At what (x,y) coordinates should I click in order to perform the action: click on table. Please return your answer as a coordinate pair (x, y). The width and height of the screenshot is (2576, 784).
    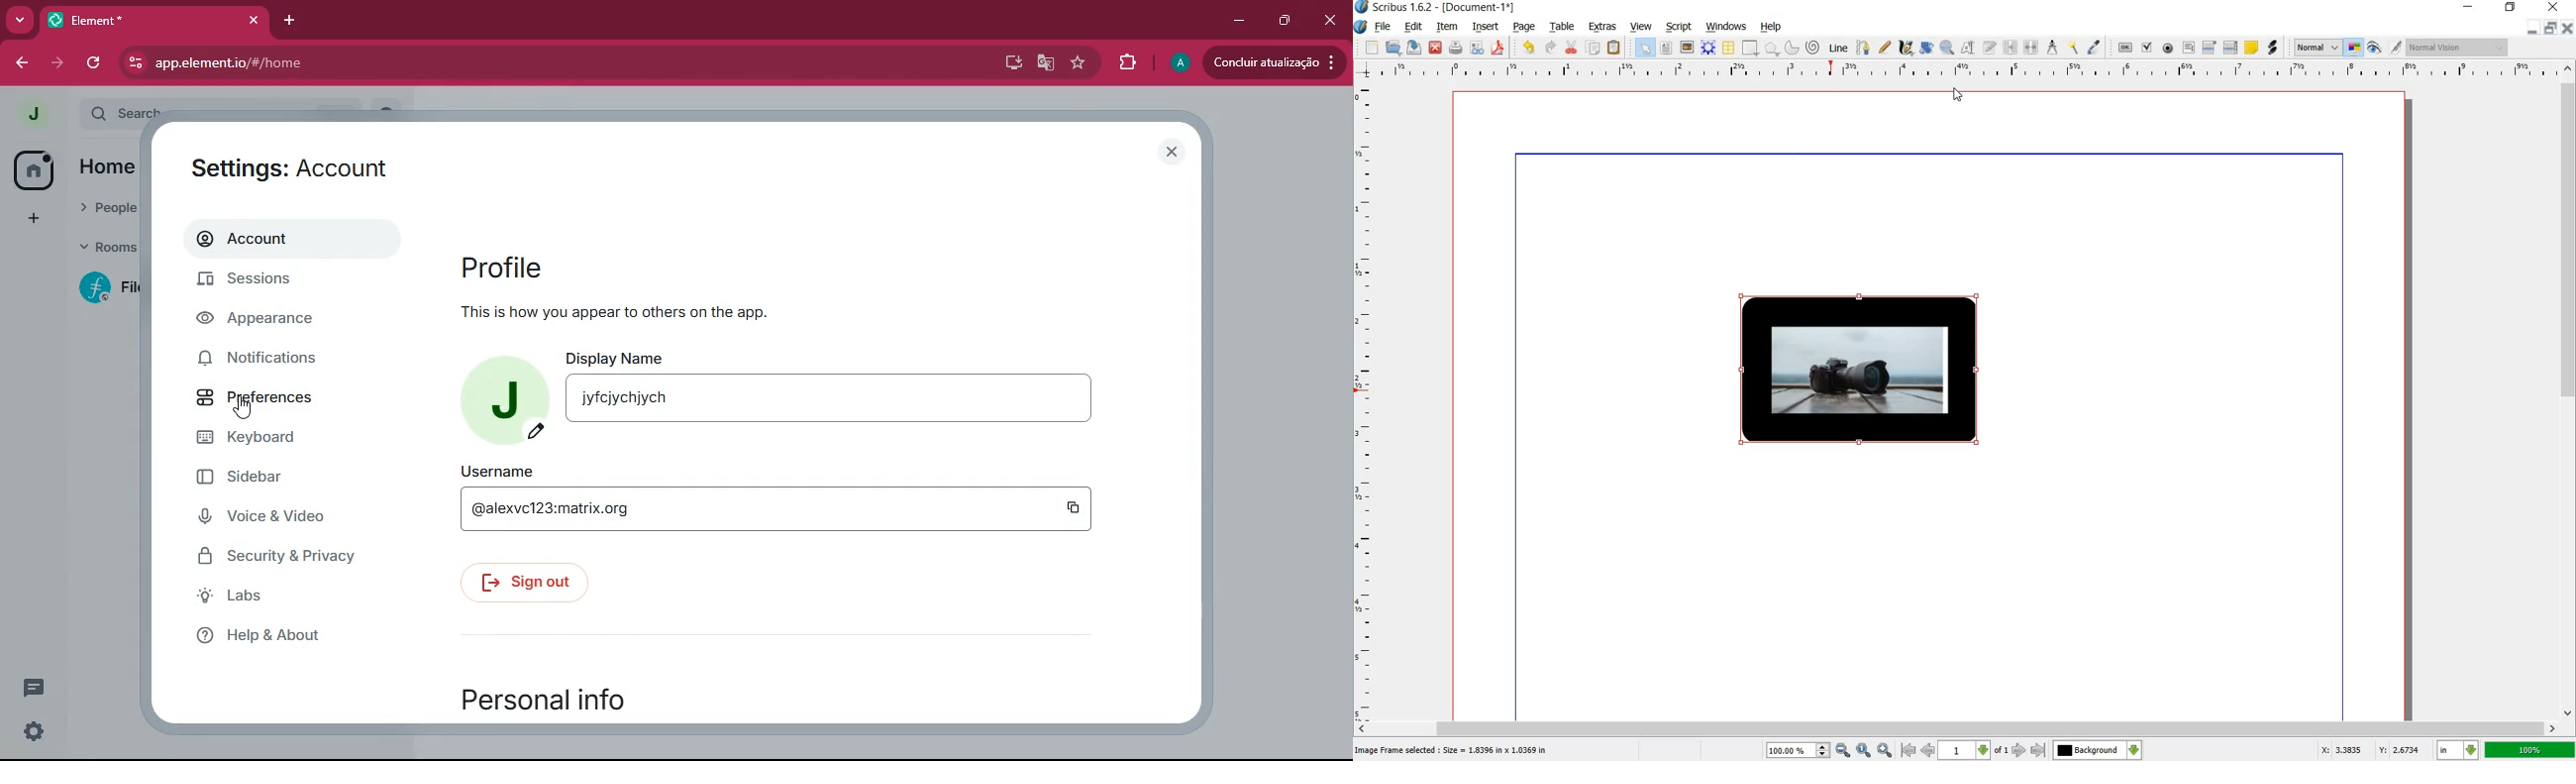
    Looking at the image, I should click on (1563, 27).